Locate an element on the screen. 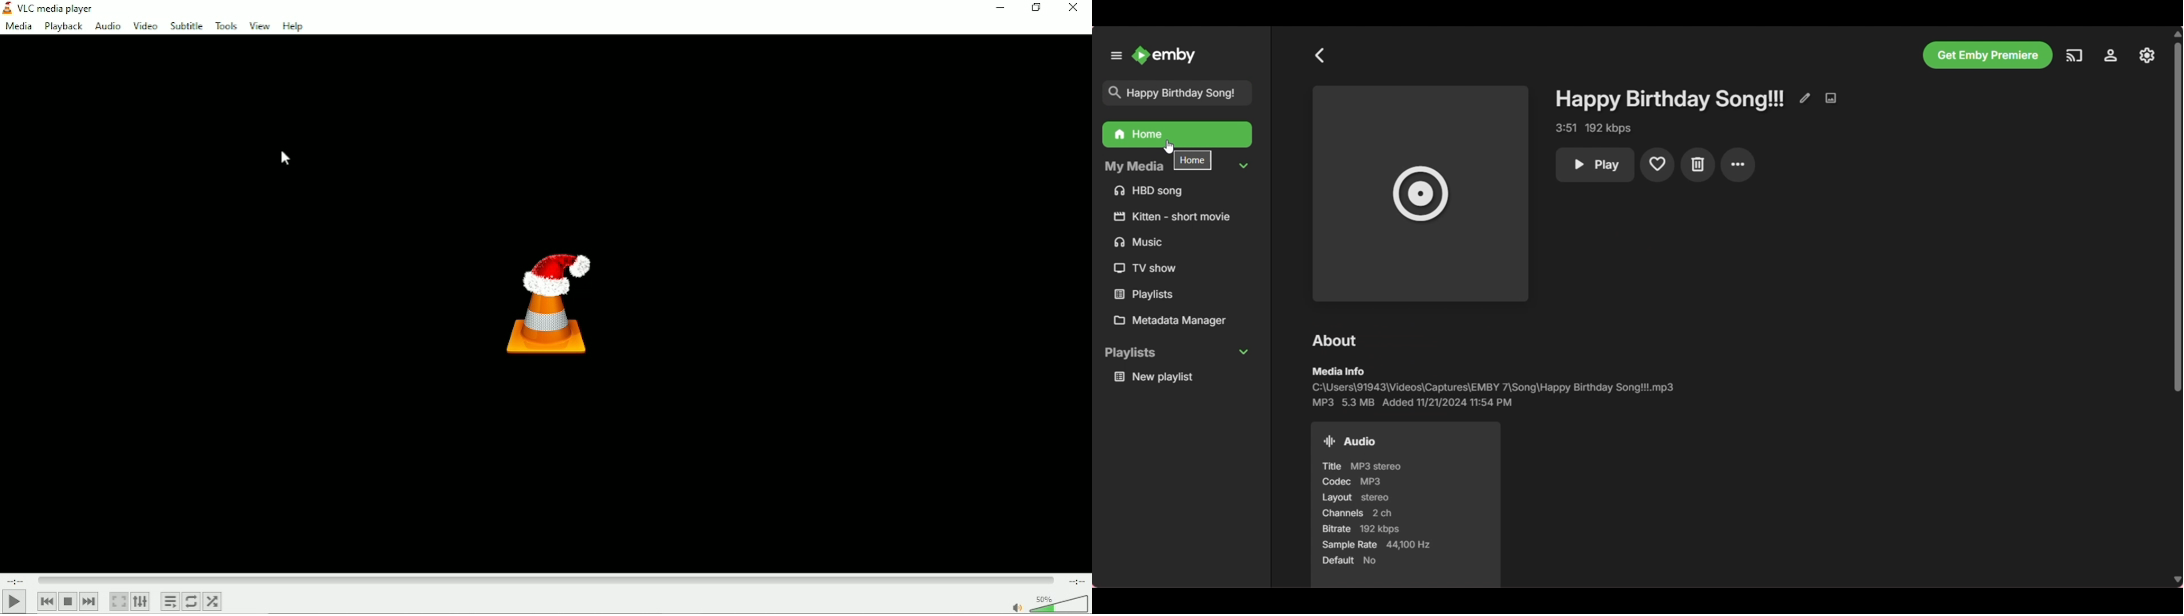  Metadata manager is located at coordinates (1180, 321).